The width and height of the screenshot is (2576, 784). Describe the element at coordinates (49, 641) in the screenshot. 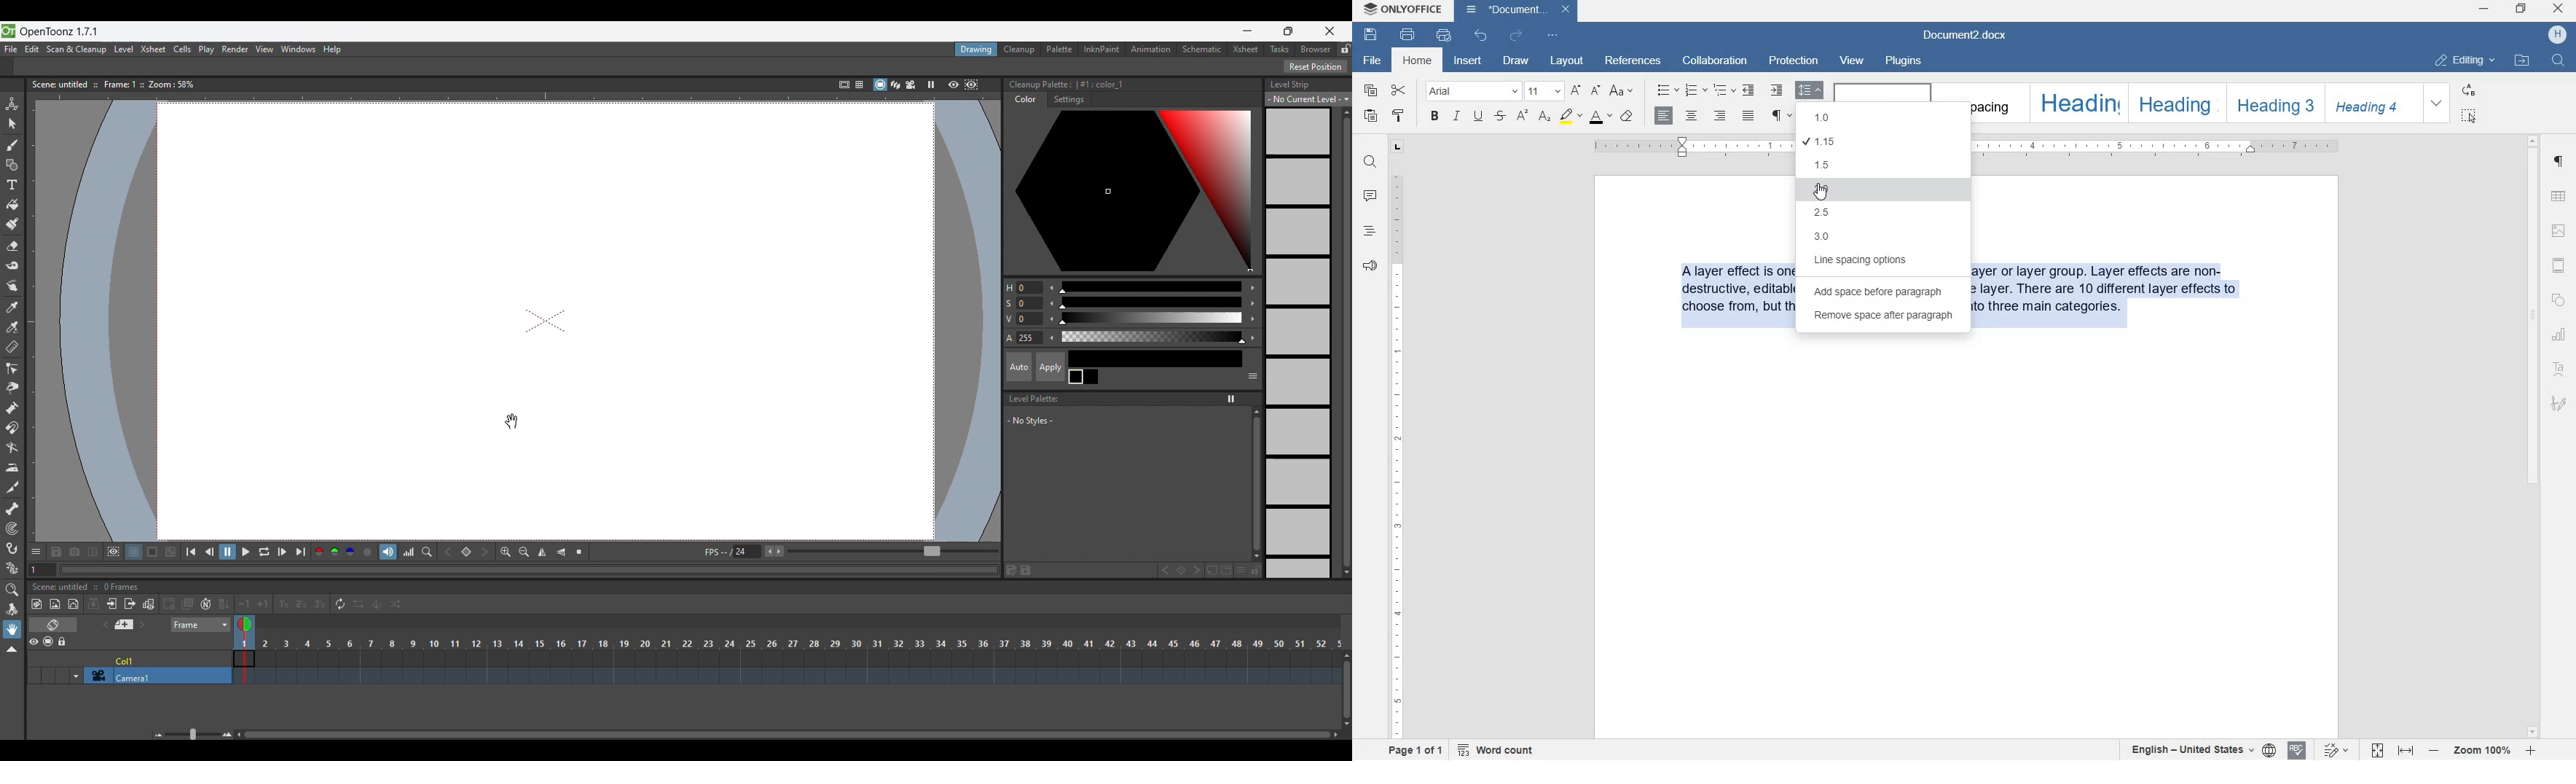

I see `Camera stand visibility toggle all` at that location.